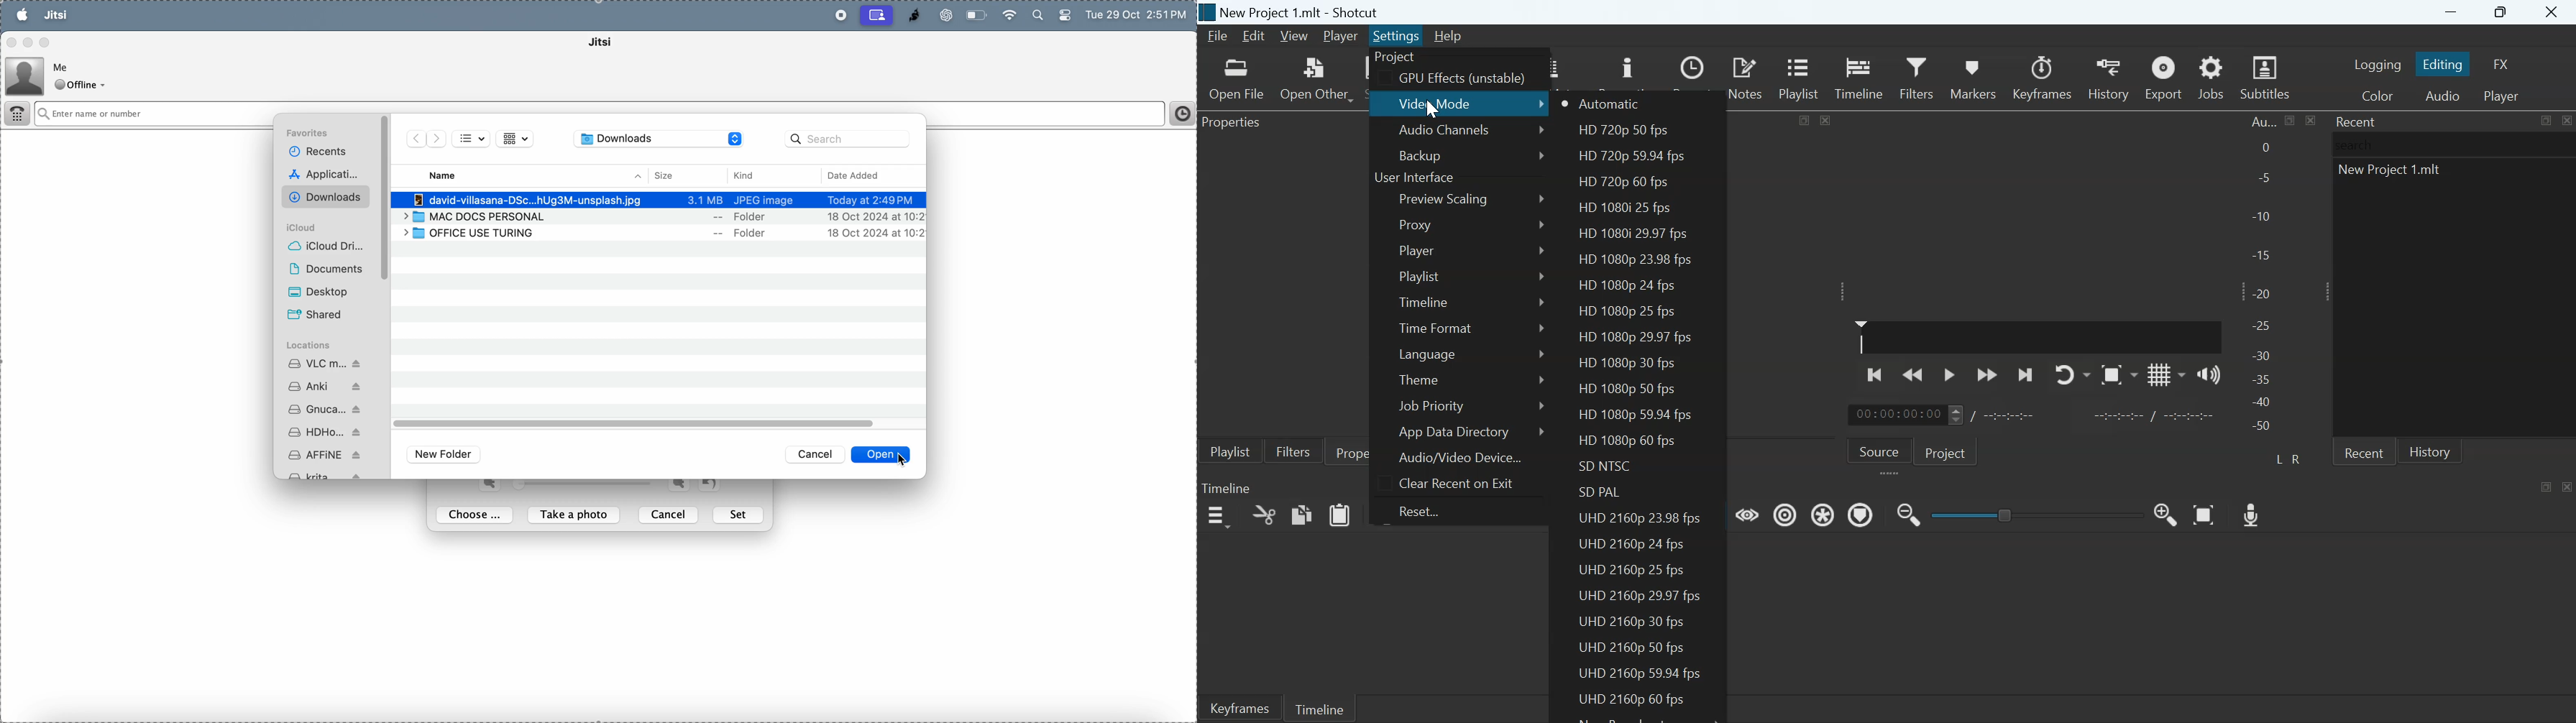 Image resolution: width=2576 pixels, height=728 pixels. Describe the element at coordinates (1342, 37) in the screenshot. I see `Player` at that location.